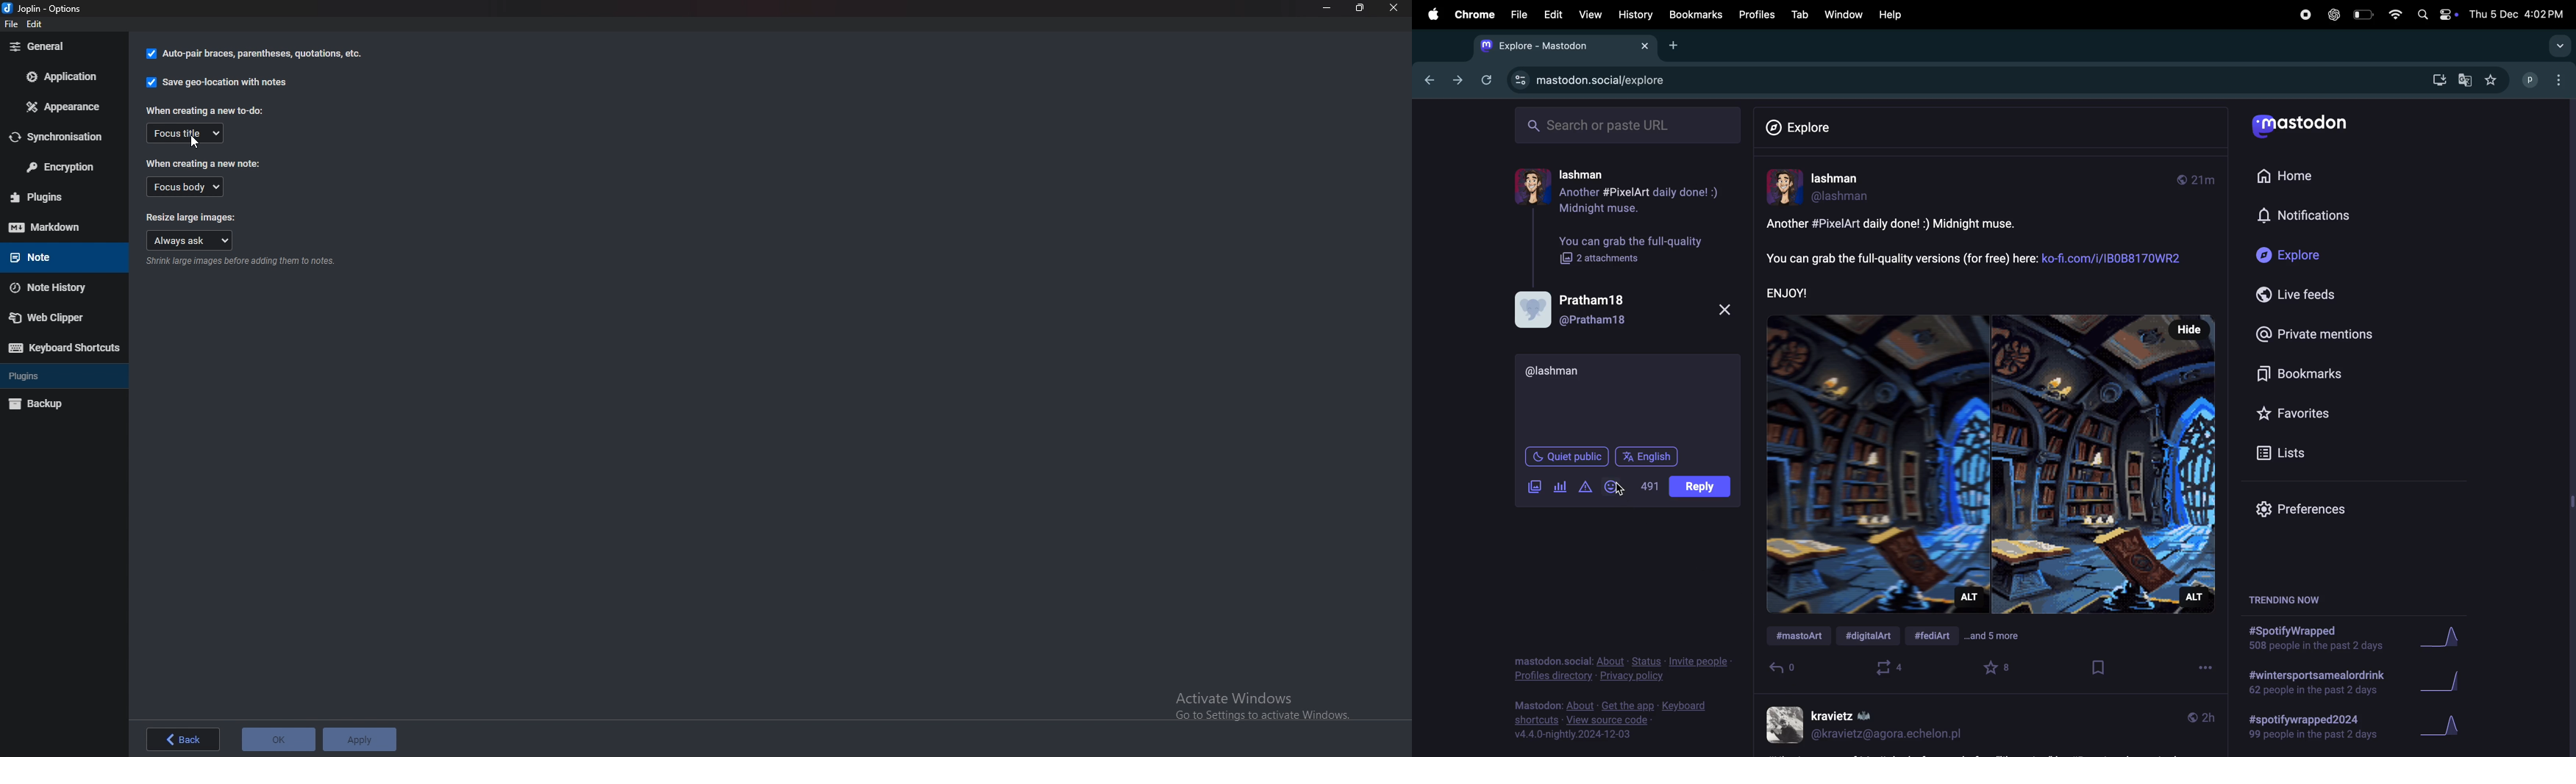  Describe the element at coordinates (60, 46) in the screenshot. I see `General` at that location.